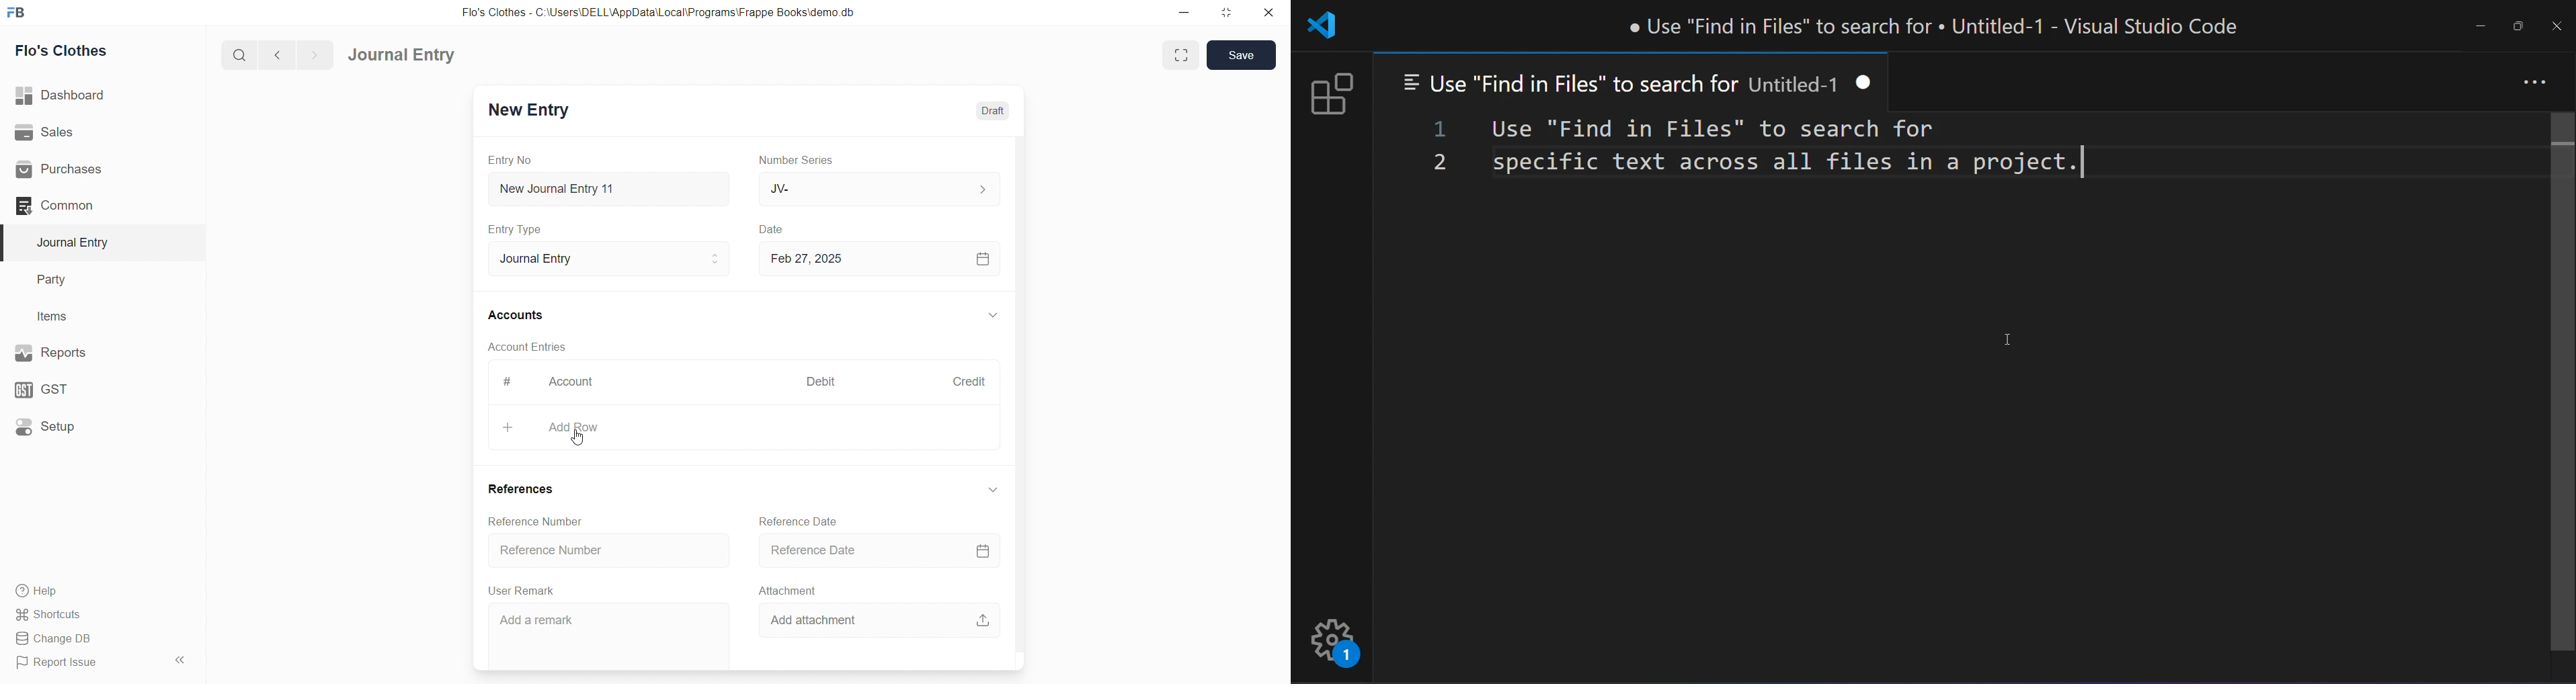 The width and height of the screenshot is (2576, 700). I want to click on New Entry, so click(531, 111).